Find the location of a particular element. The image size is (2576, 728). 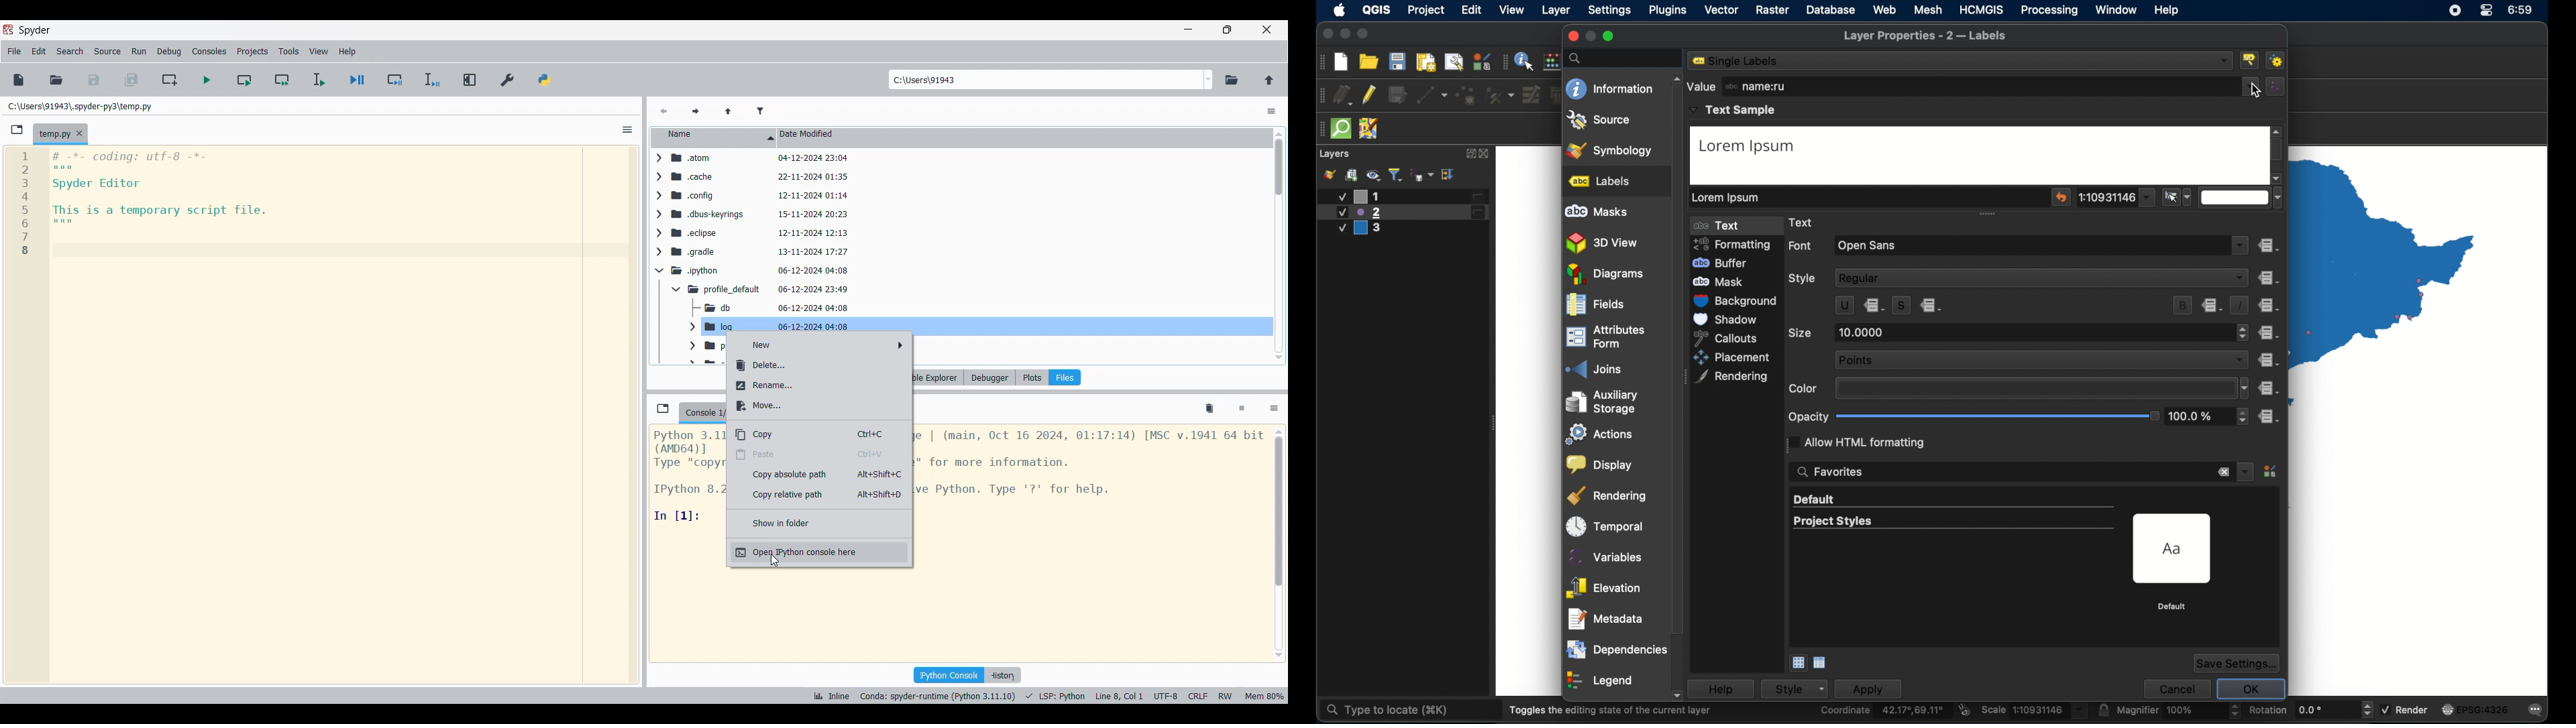

Change to parent directory is located at coordinates (1269, 80).